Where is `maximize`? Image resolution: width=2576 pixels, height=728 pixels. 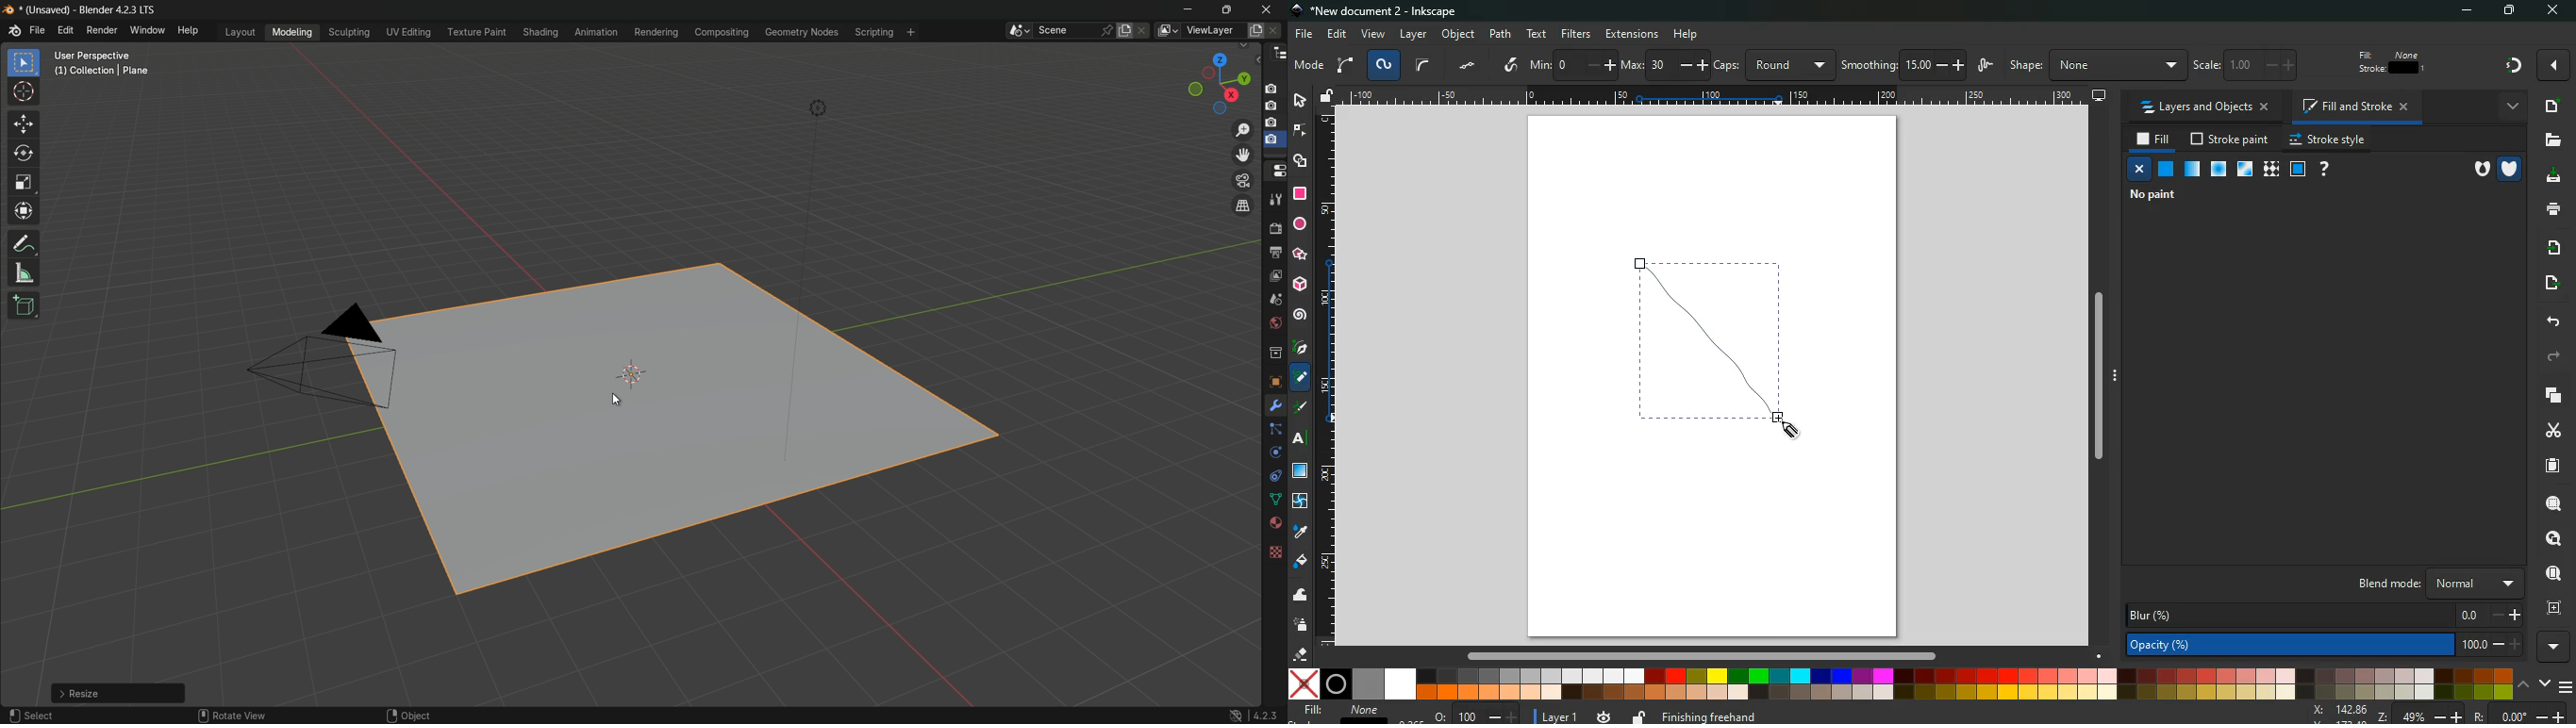 maximize is located at coordinates (2504, 10).